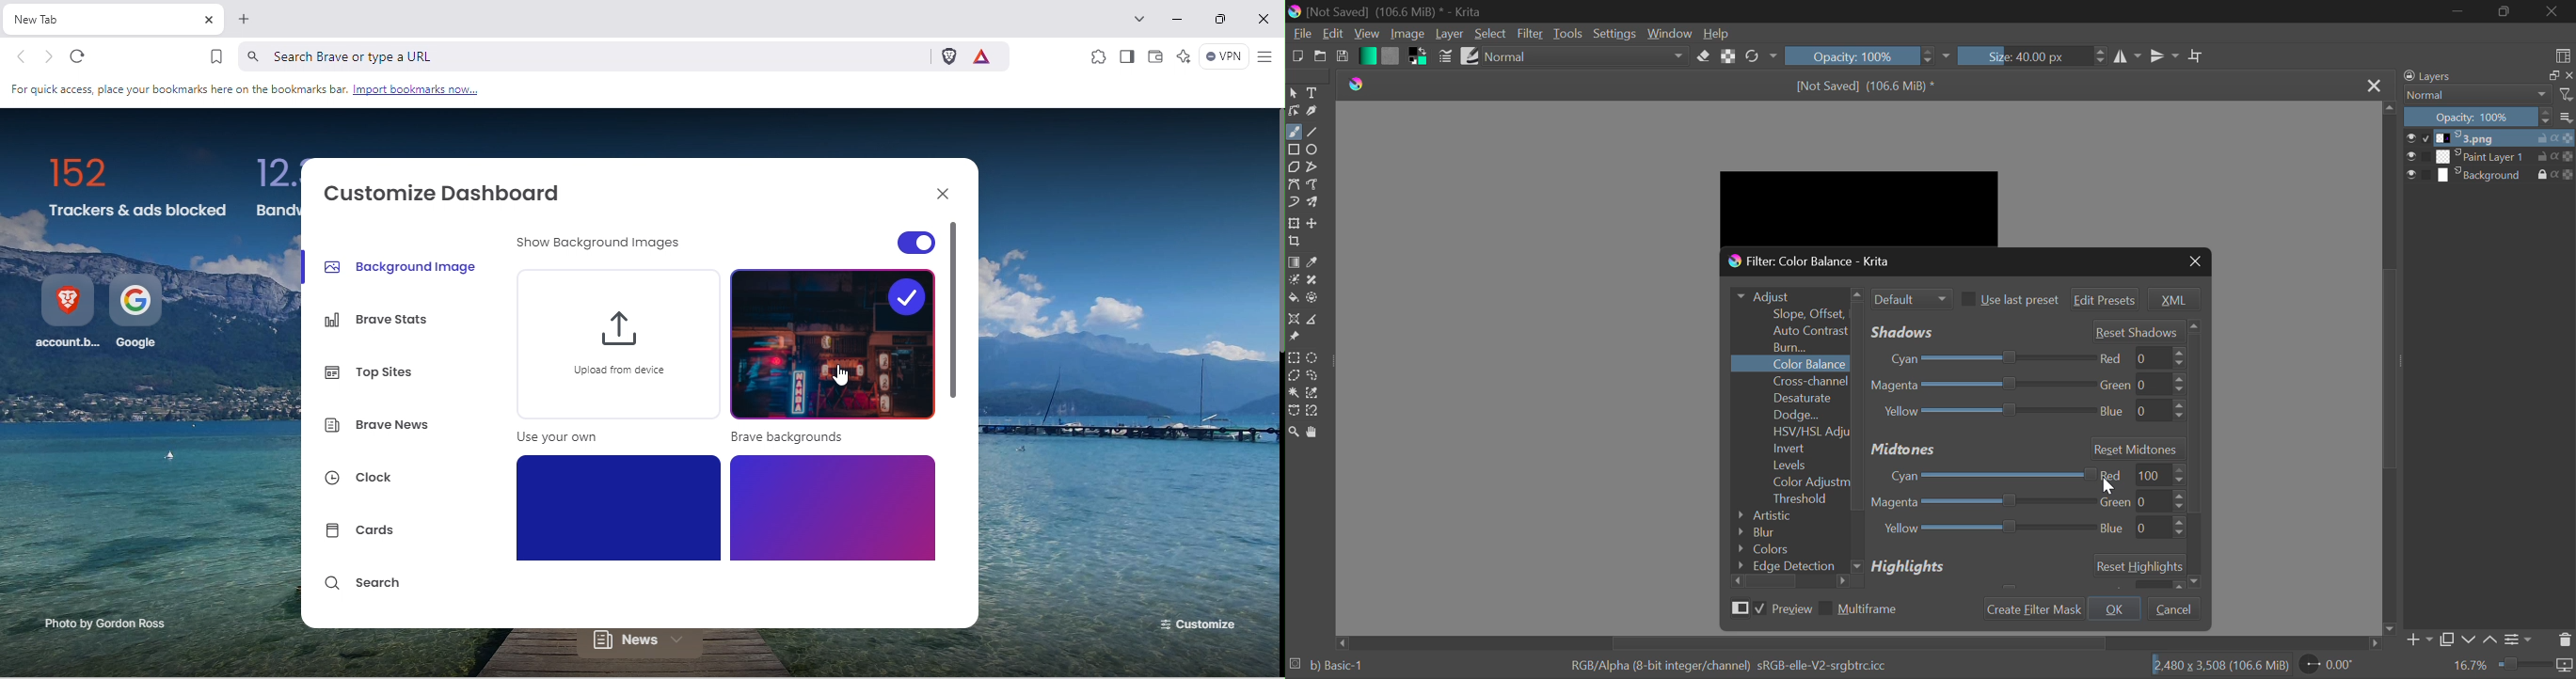  What do you see at coordinates (92, 625) in the screenshot?
I see `Photo by lori jean` at bounding box center [92, 625].